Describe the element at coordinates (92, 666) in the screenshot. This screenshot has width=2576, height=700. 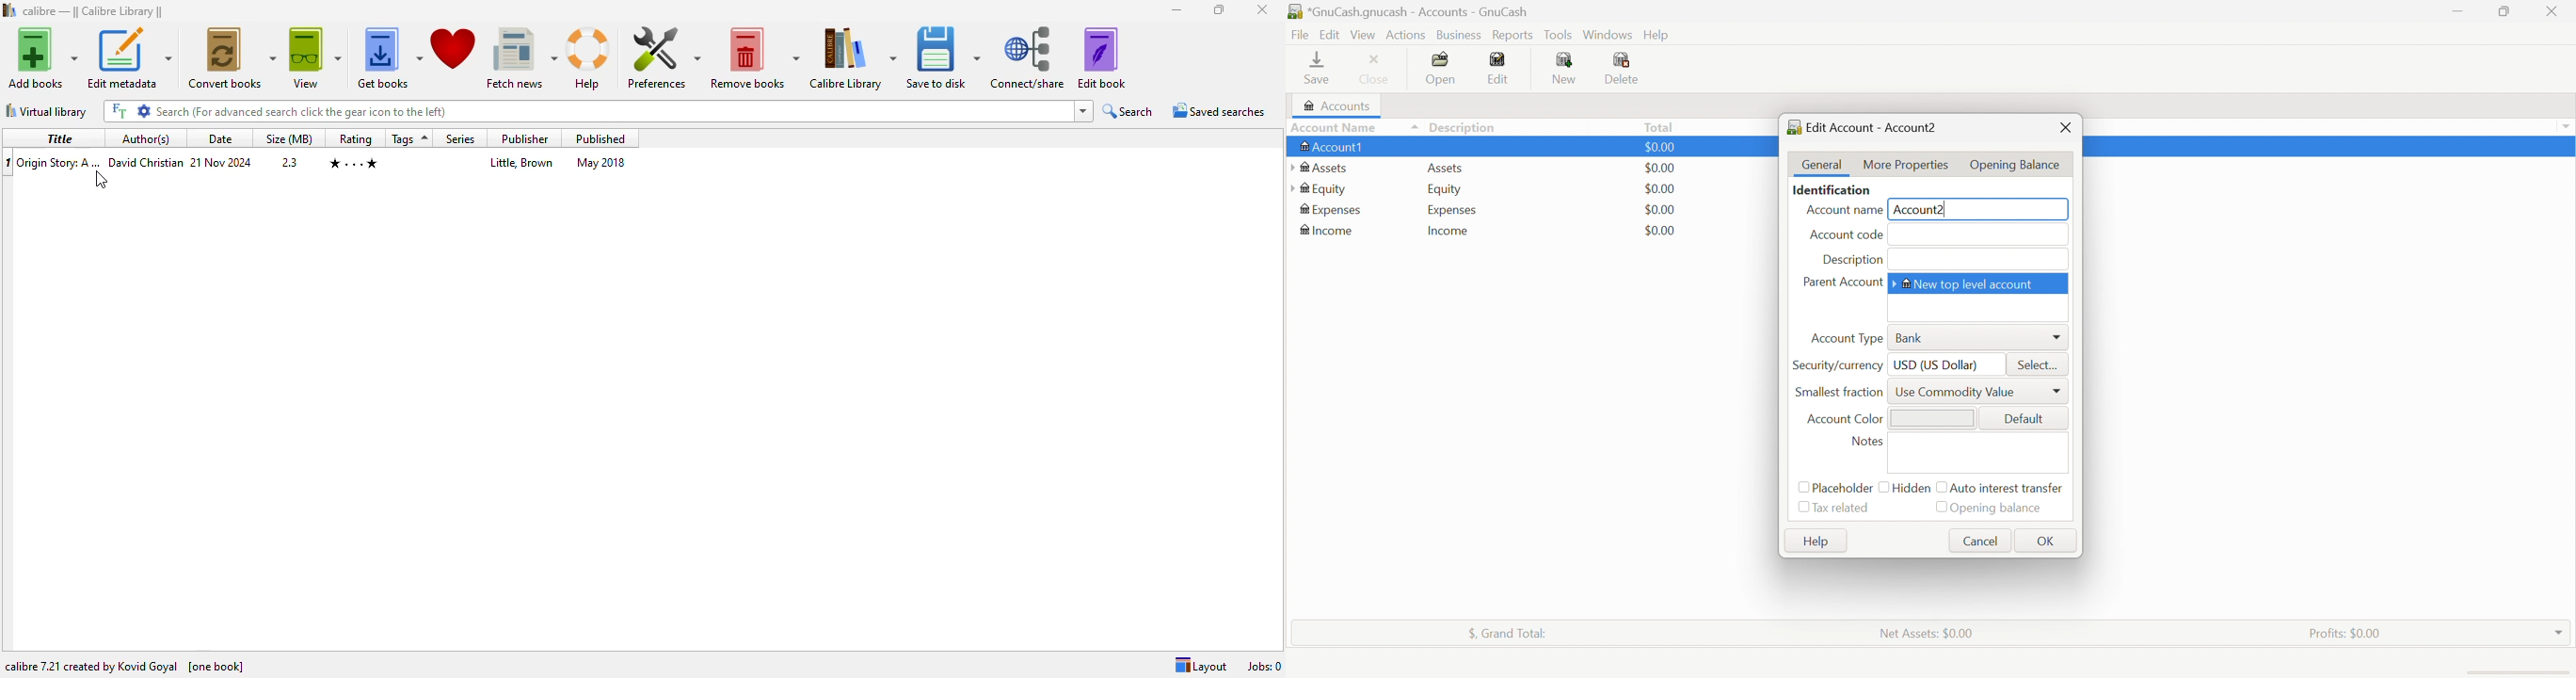
I see `calibre 7.21 created by Kovid Goyal` at that location.